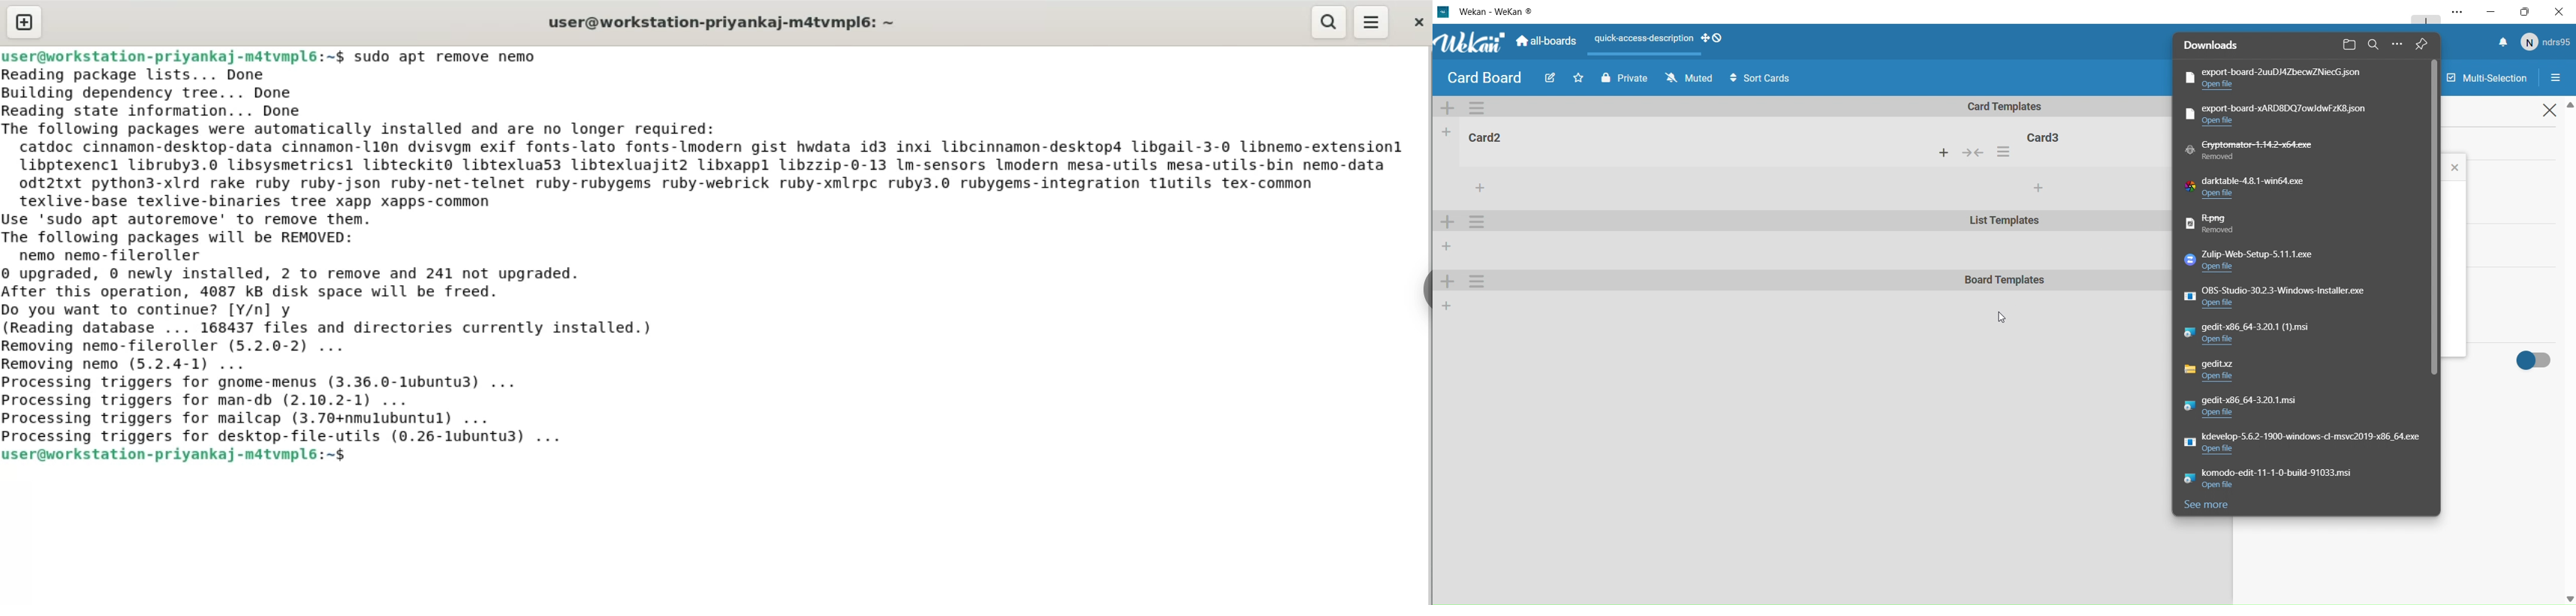  I want to click on Card3, so click(2047, 136).